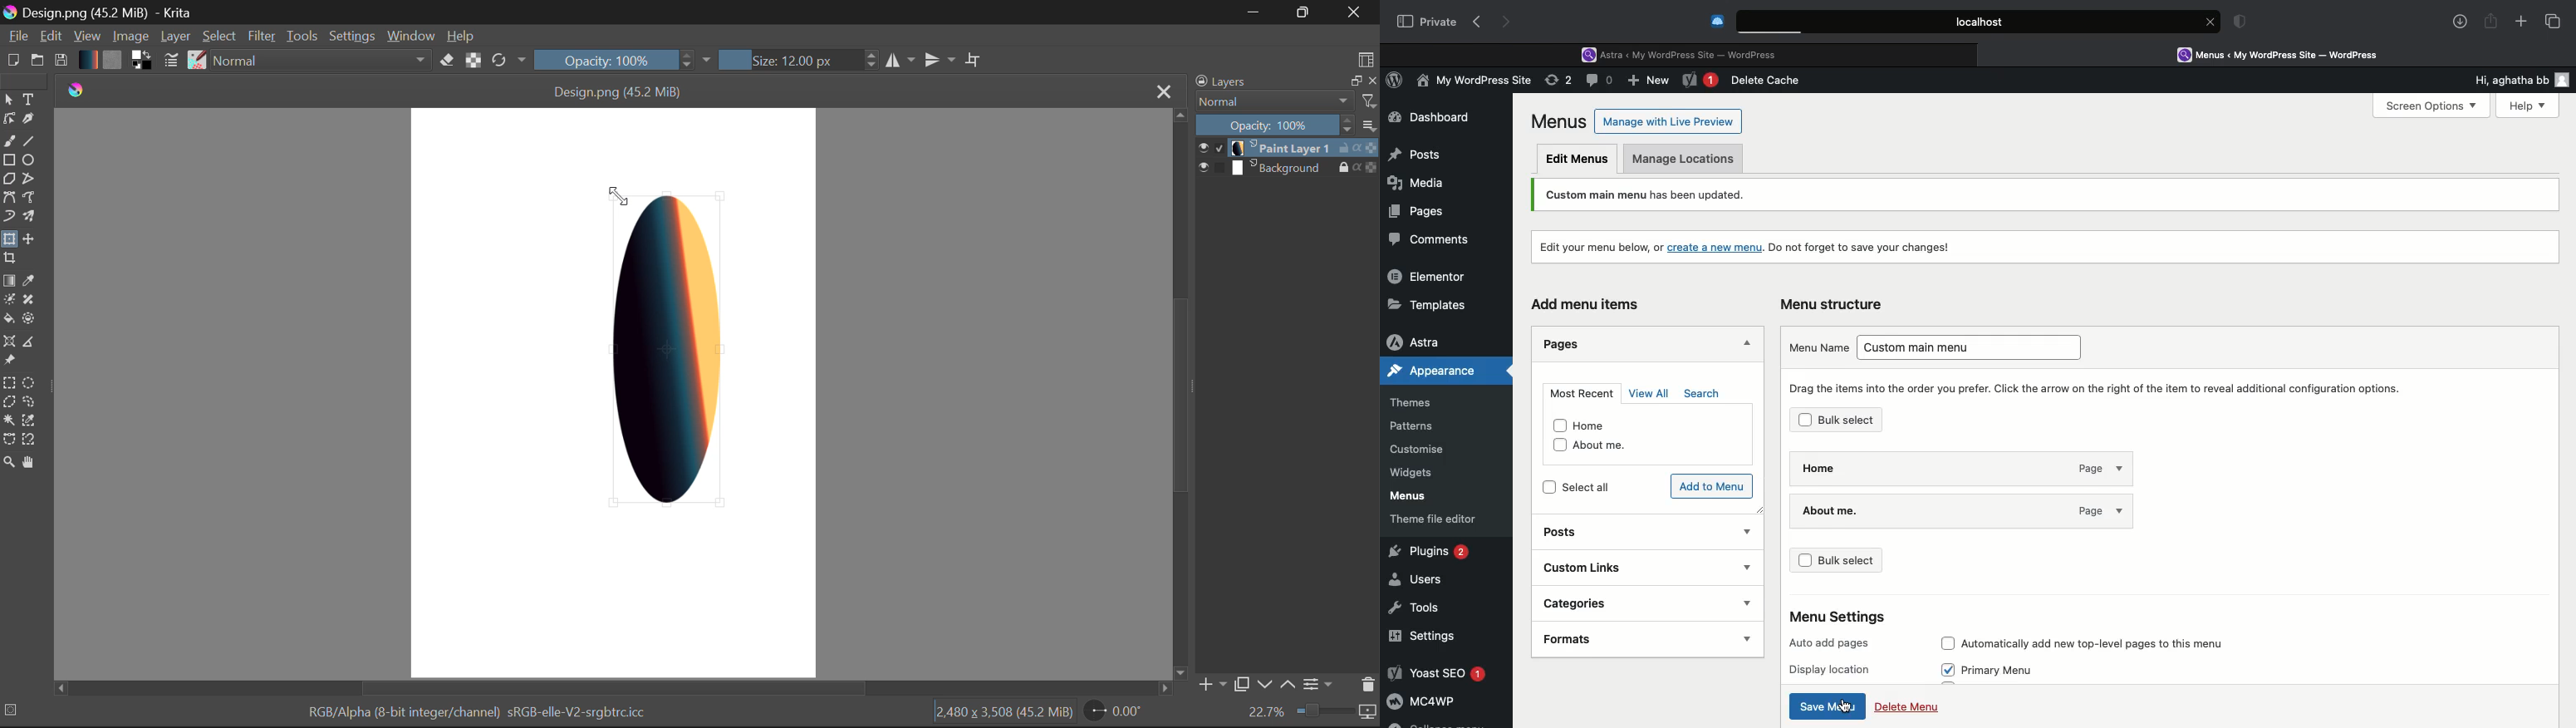  What do you see at coordinates (29, 160) in the screenshot?
I see `Ellipses` at bounding box center [29, 160].